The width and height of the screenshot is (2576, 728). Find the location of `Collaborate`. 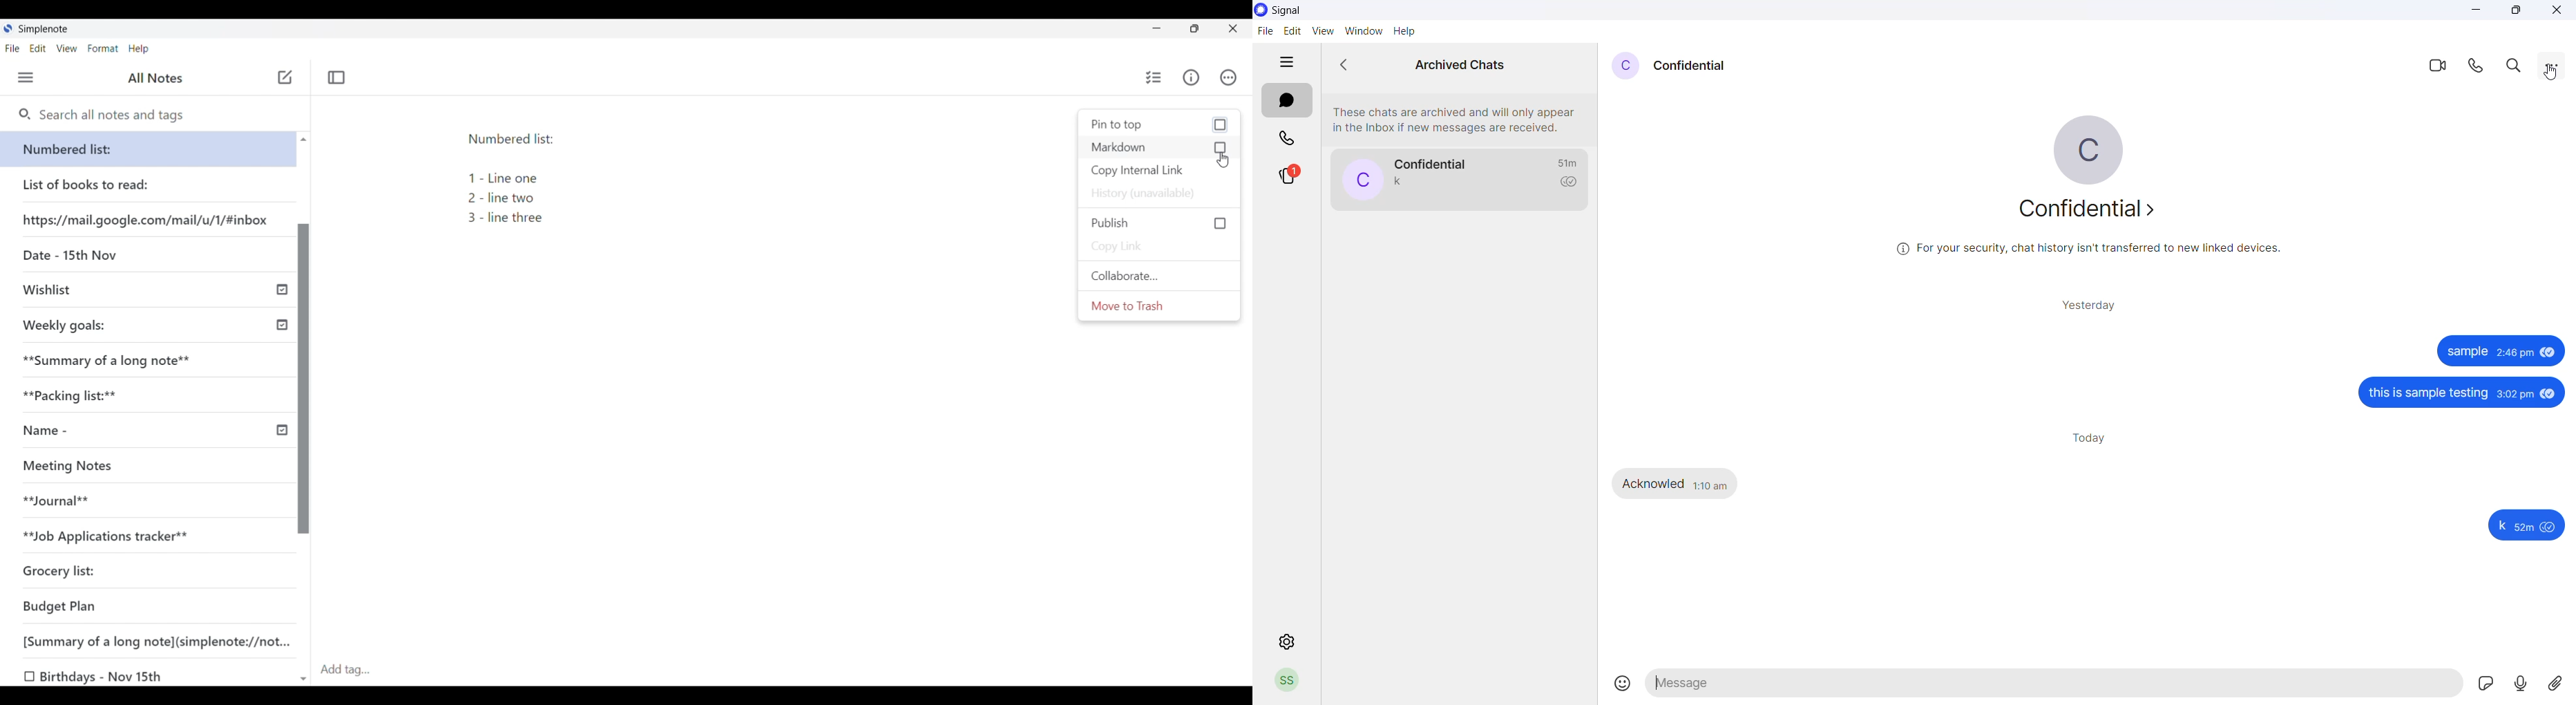

Collaborate is located at coordinates (1159, 275).